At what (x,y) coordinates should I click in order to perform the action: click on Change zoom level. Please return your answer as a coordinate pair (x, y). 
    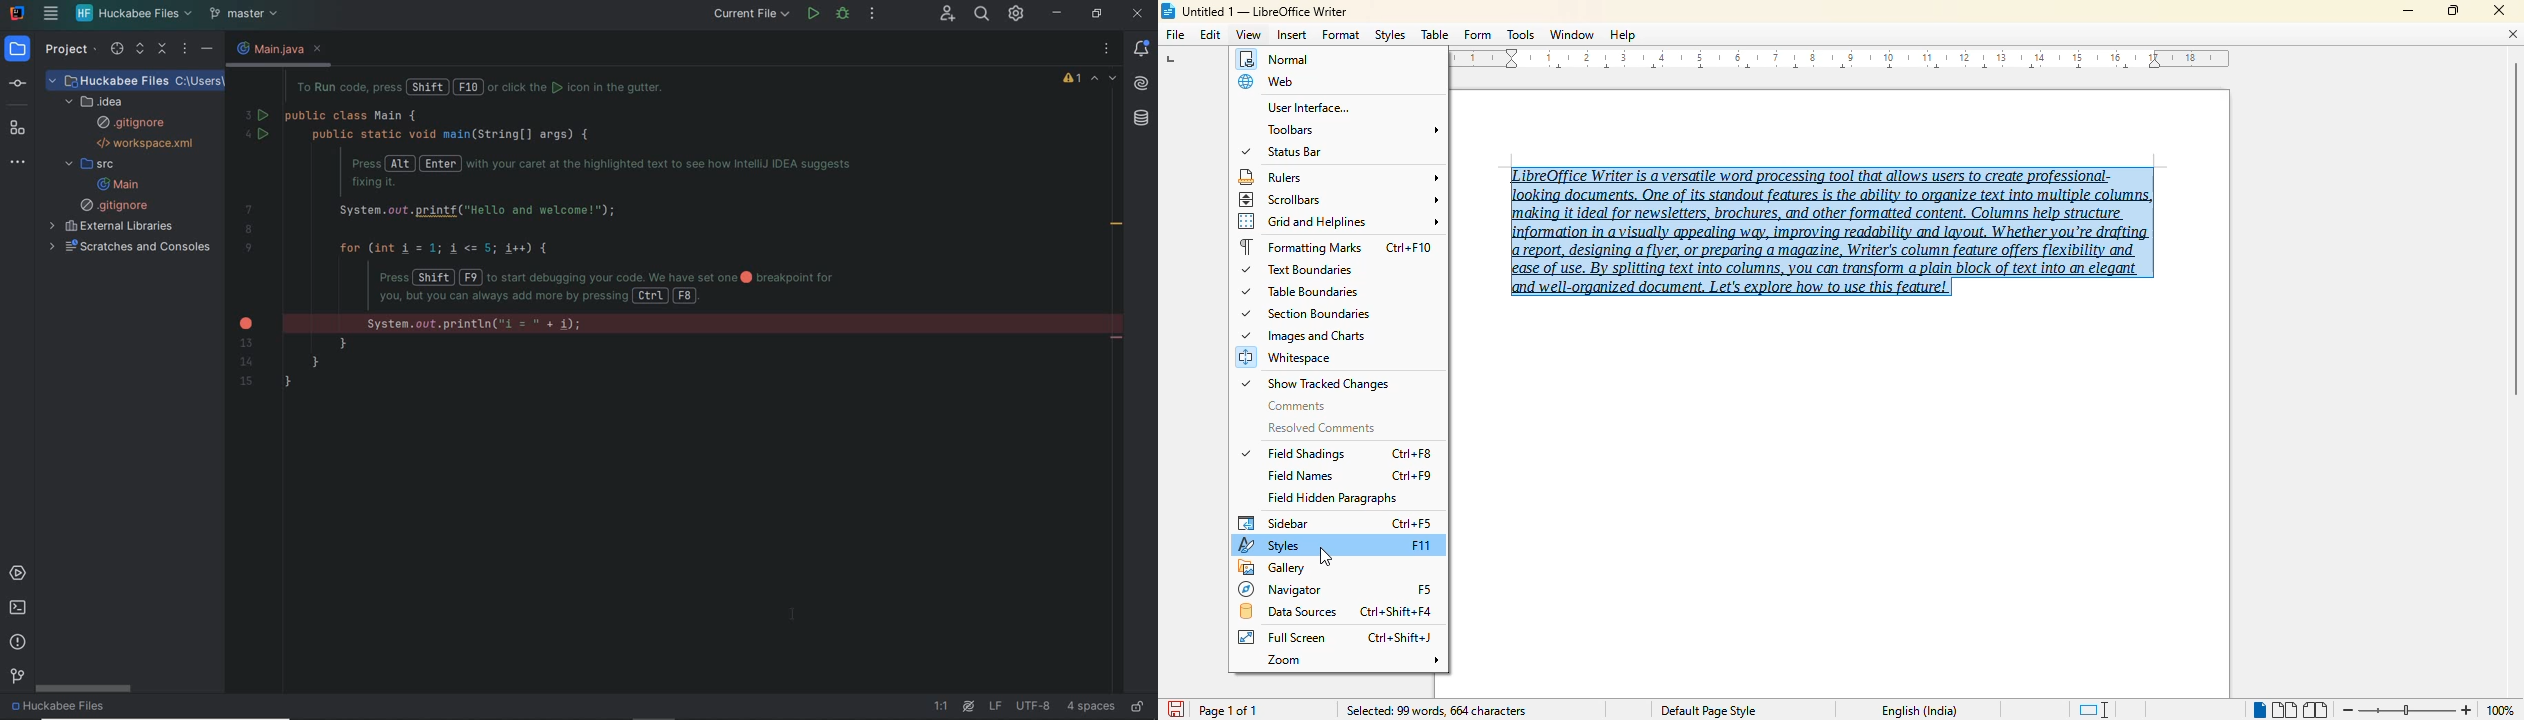
    Looking at the image, I should click on (2408, 707).